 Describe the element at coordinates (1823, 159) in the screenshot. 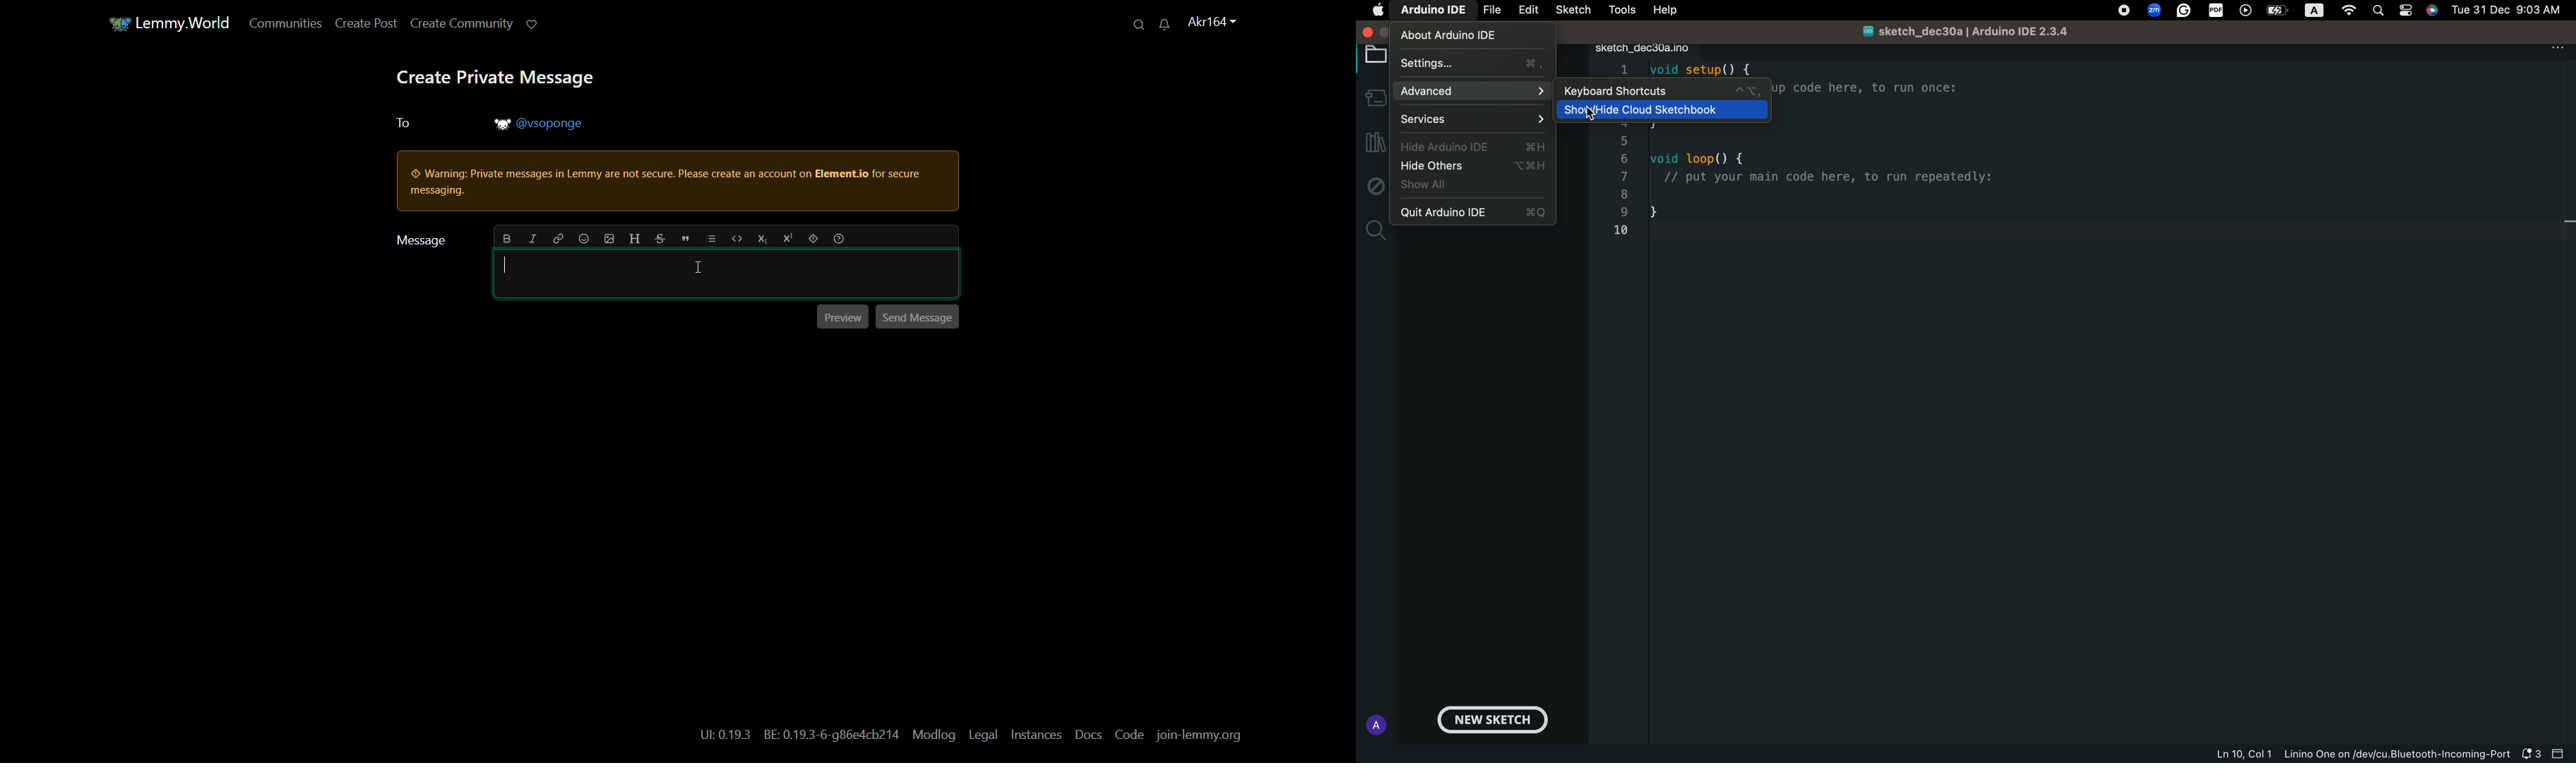

I see `code` at that location.